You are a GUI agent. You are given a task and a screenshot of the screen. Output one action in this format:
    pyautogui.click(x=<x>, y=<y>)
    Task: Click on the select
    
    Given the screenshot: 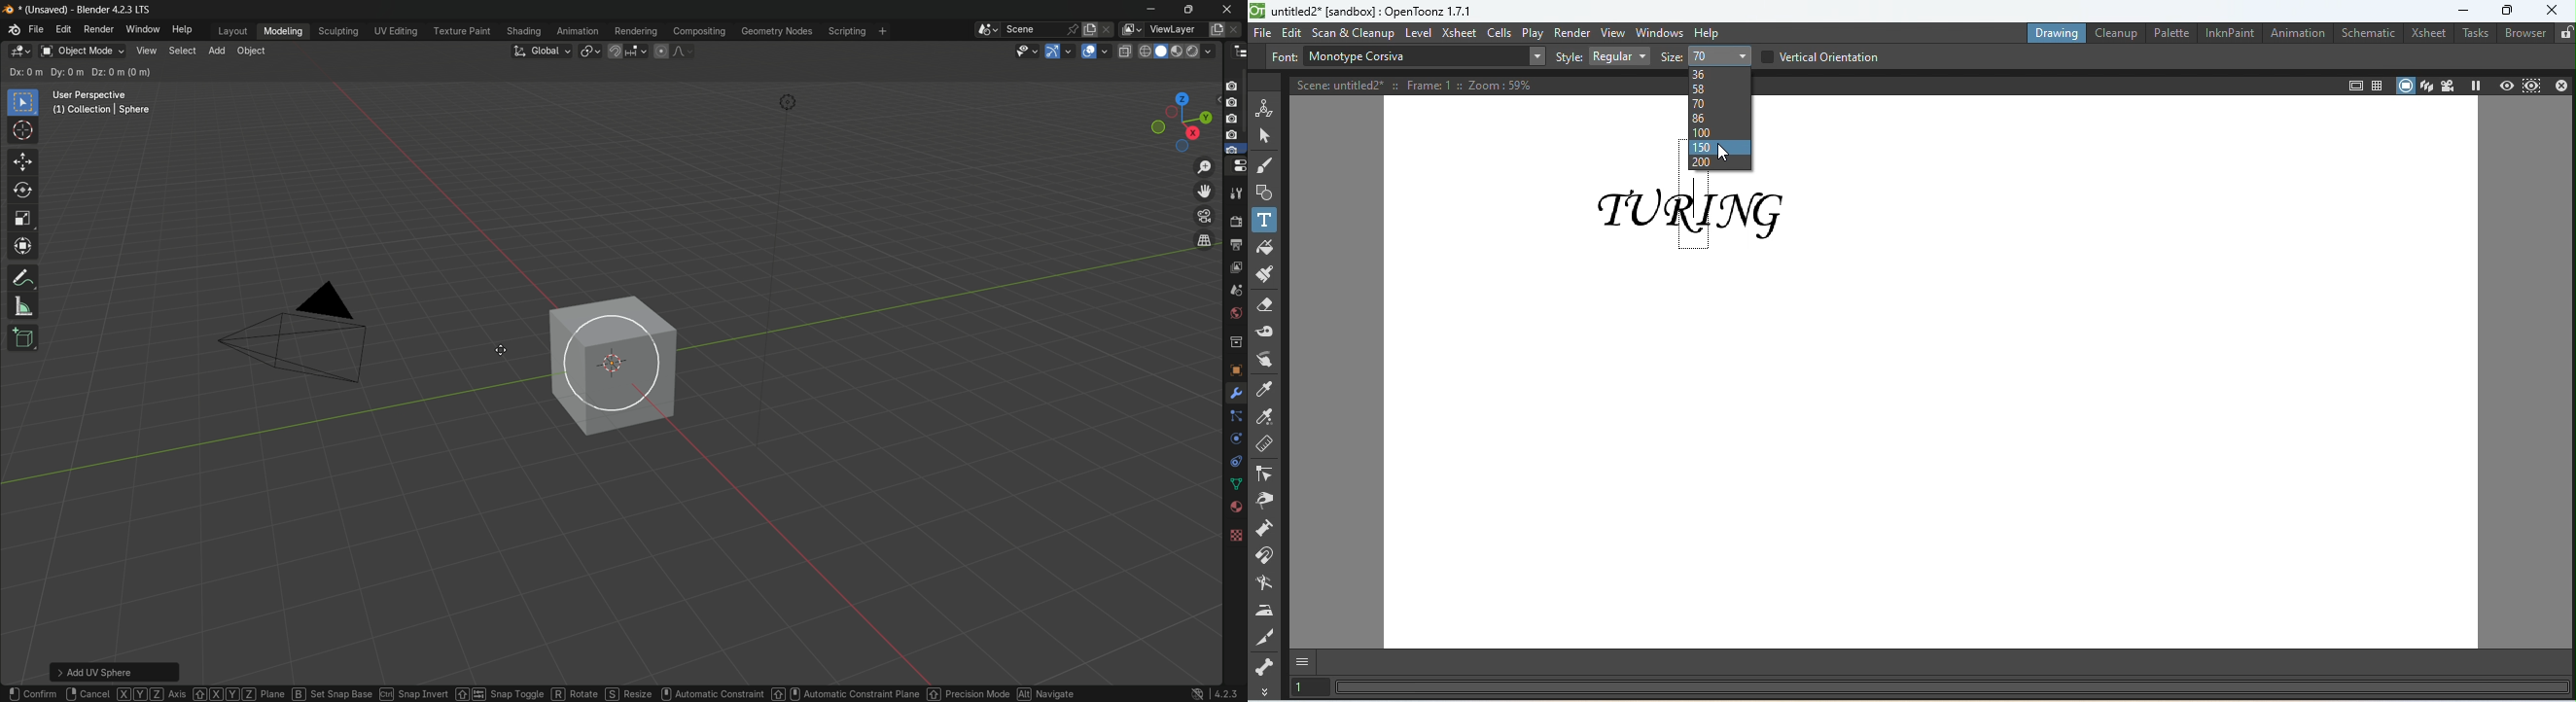 What is the action you would take?
    pyautogui.click(x=181, y=49)
    